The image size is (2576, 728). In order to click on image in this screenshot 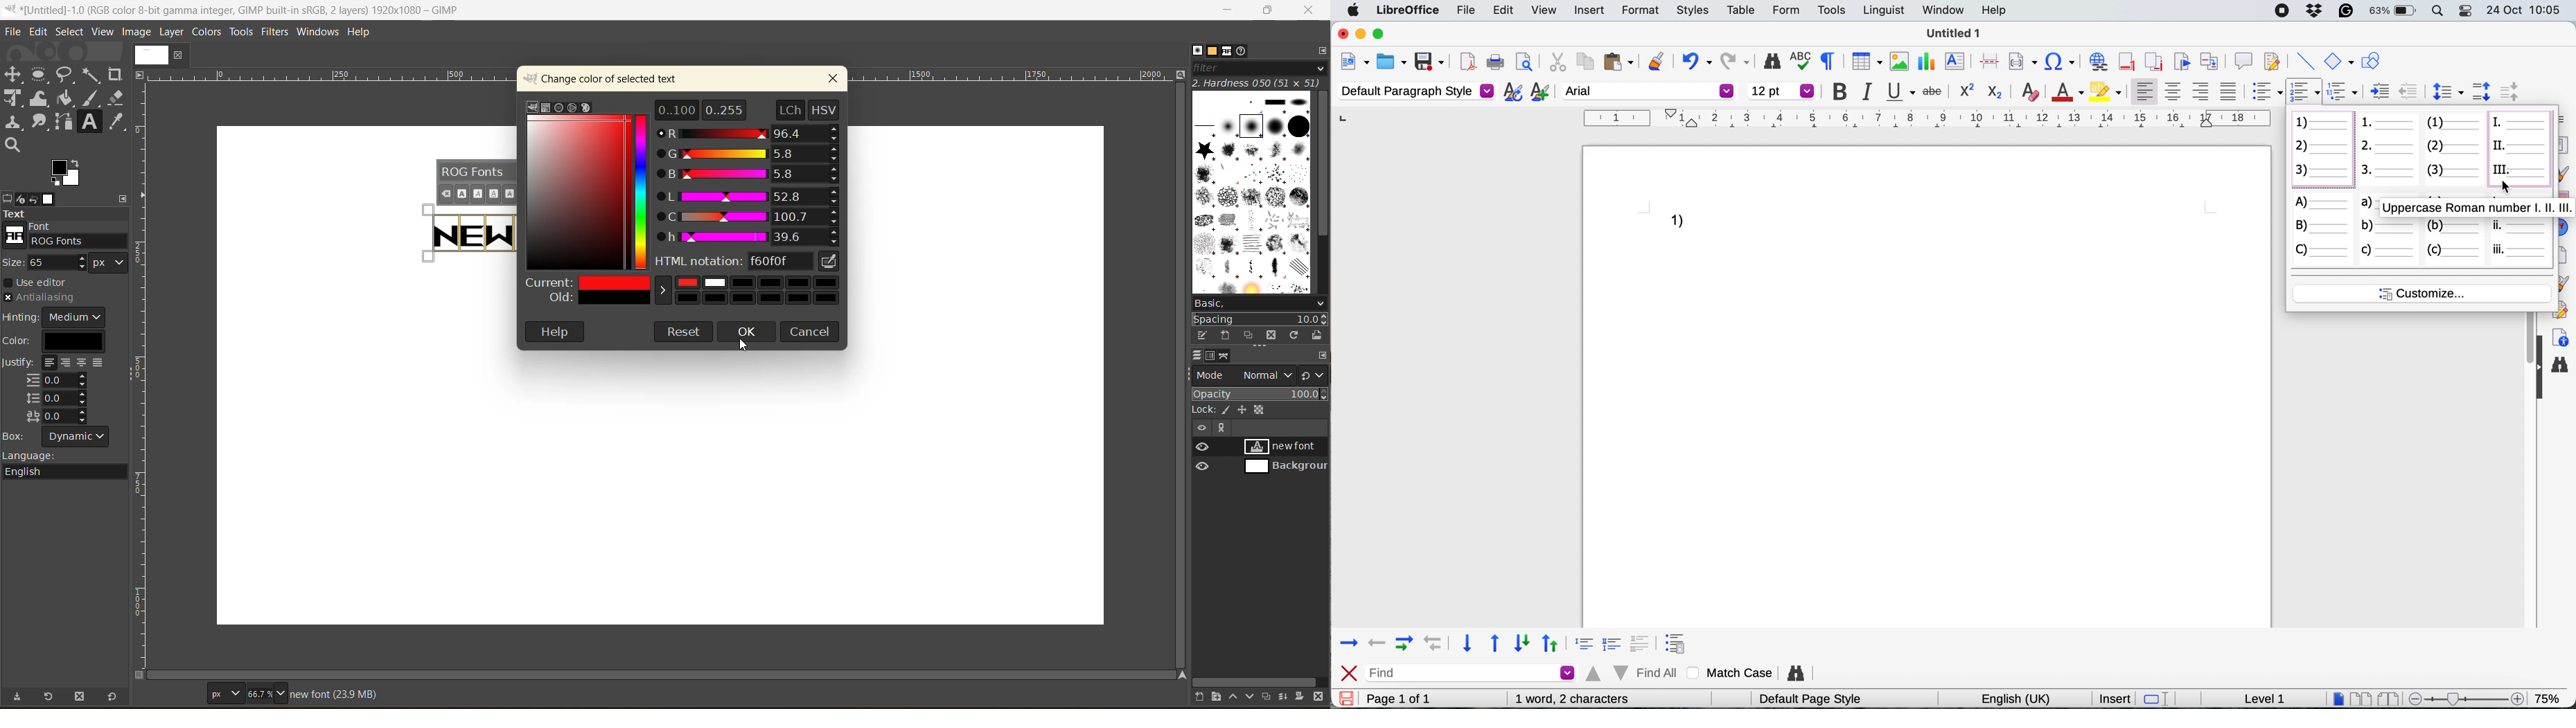, I will do `click(138, 33)`.